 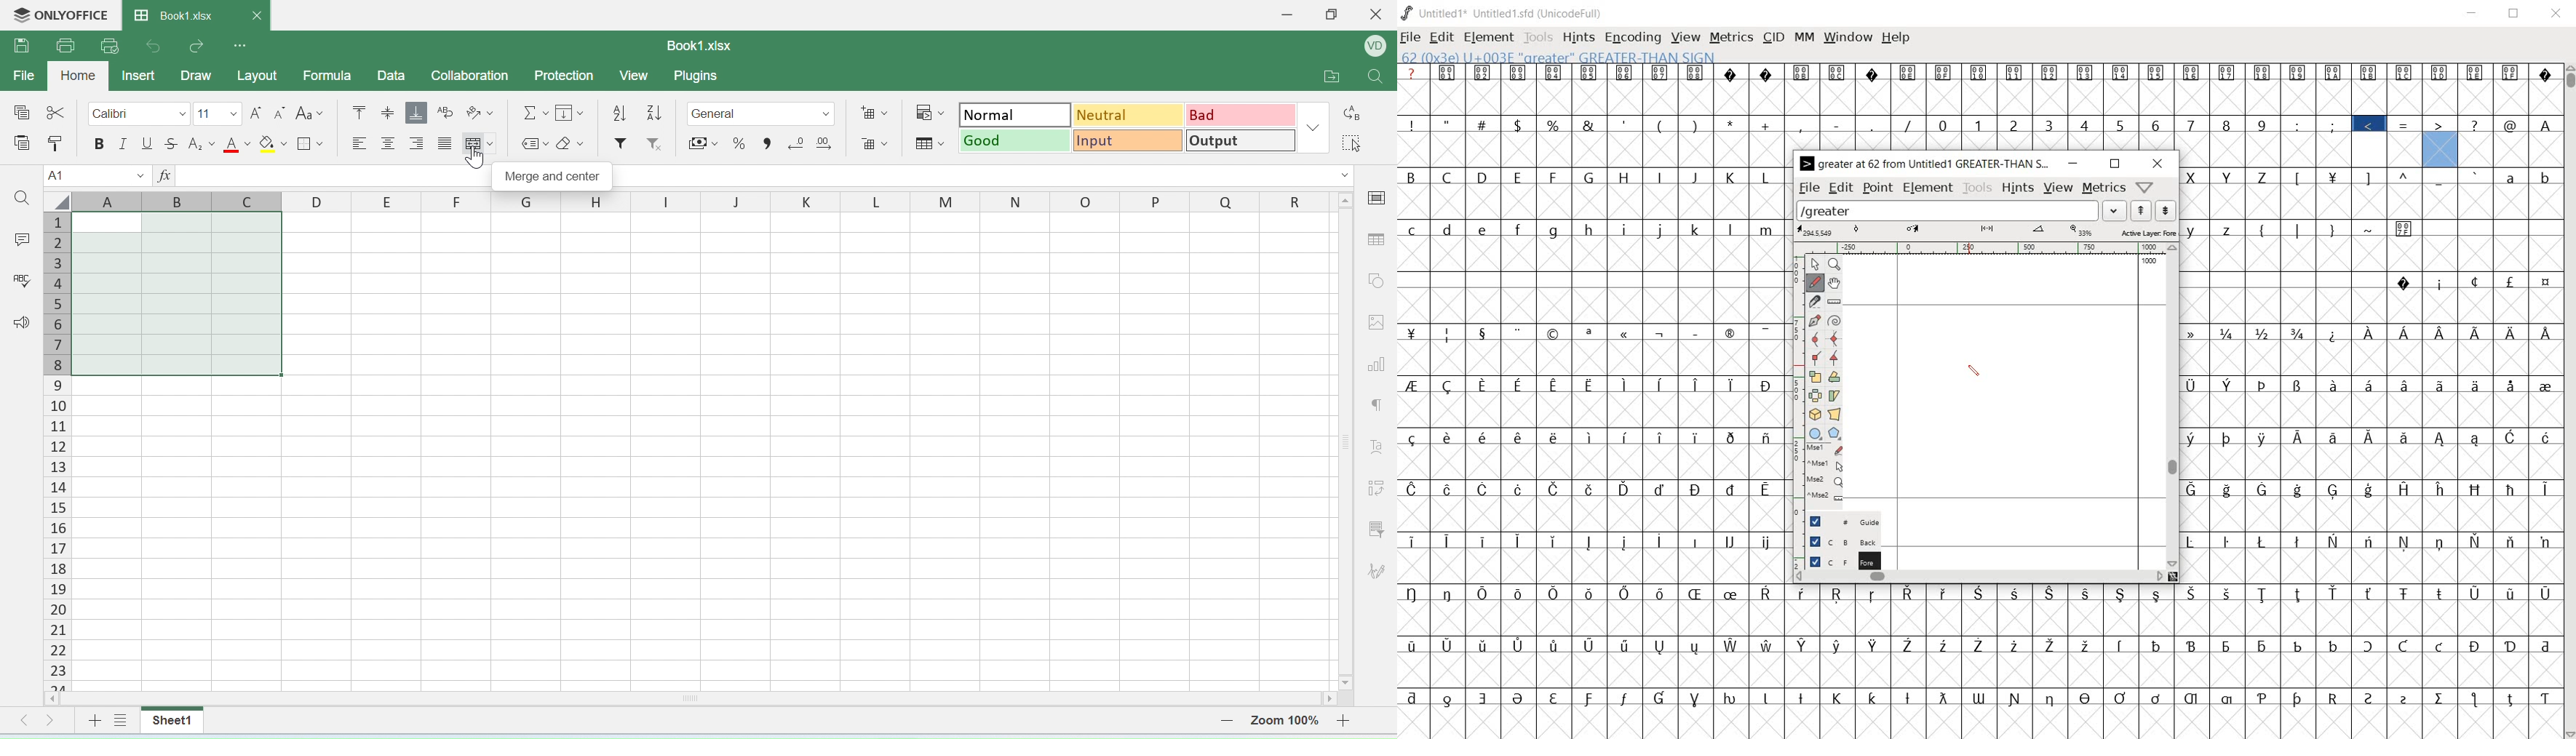 I want to click on element, so click(x=1490, y=38).